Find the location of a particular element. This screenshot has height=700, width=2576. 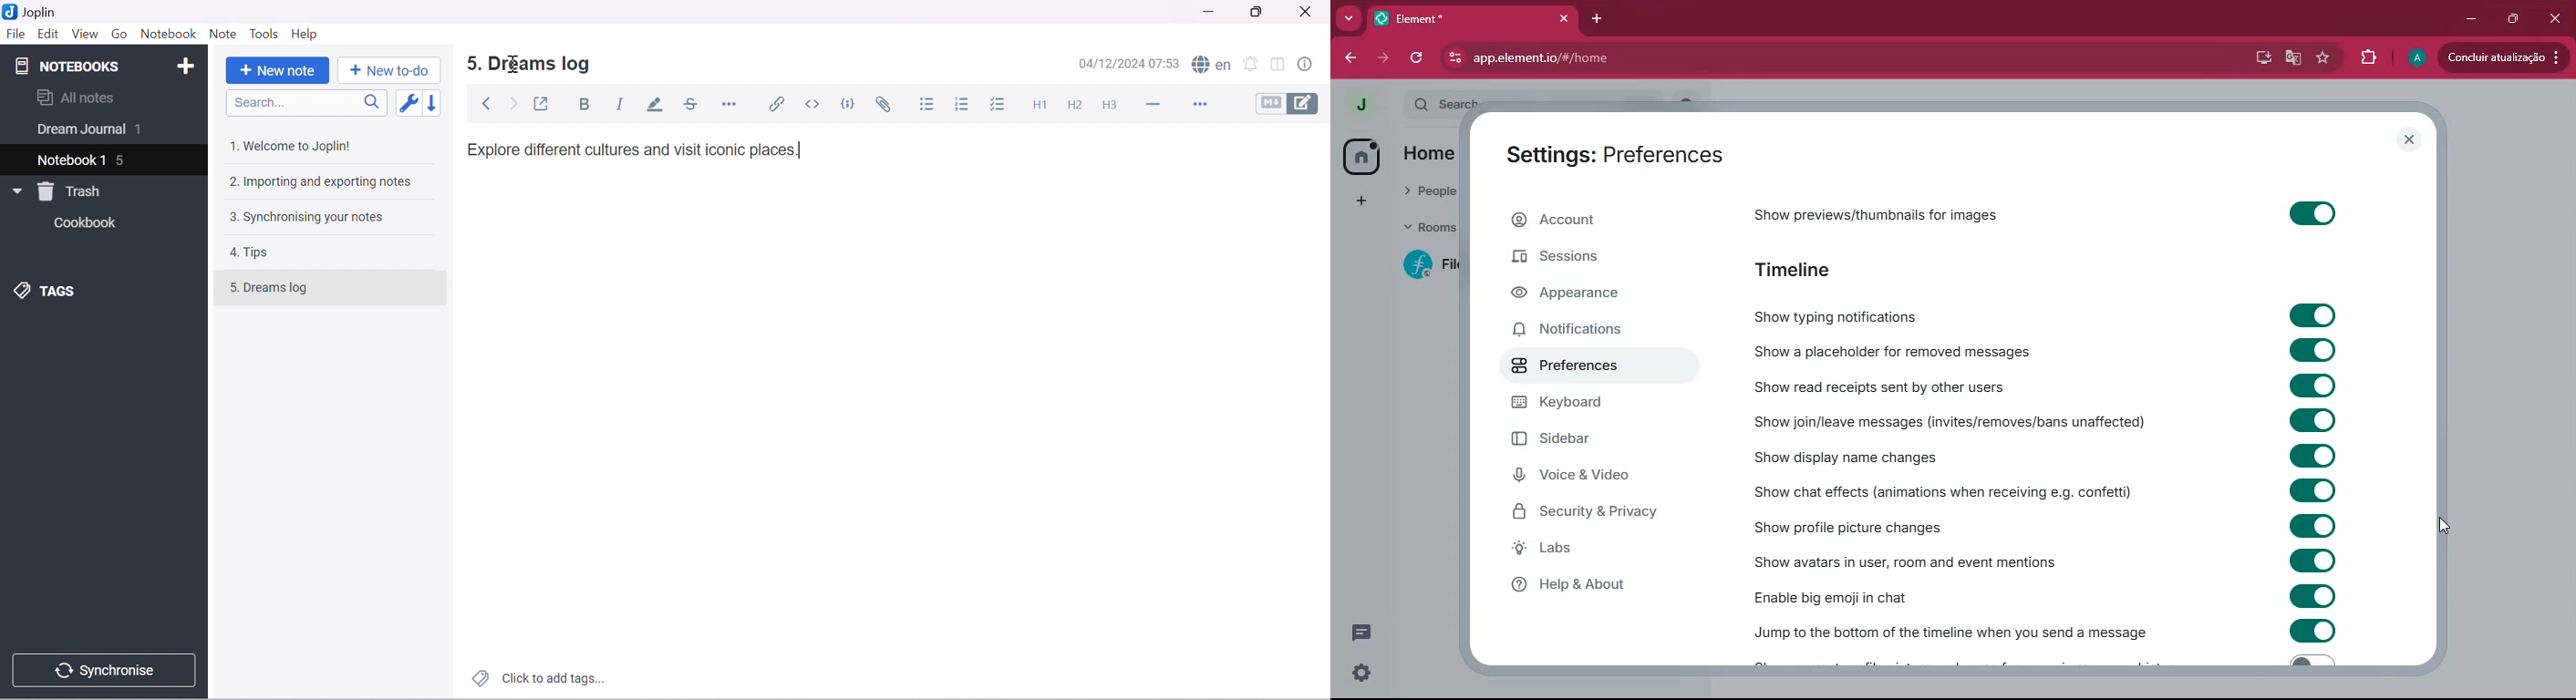

Trash is located at coordinates (73, 191).